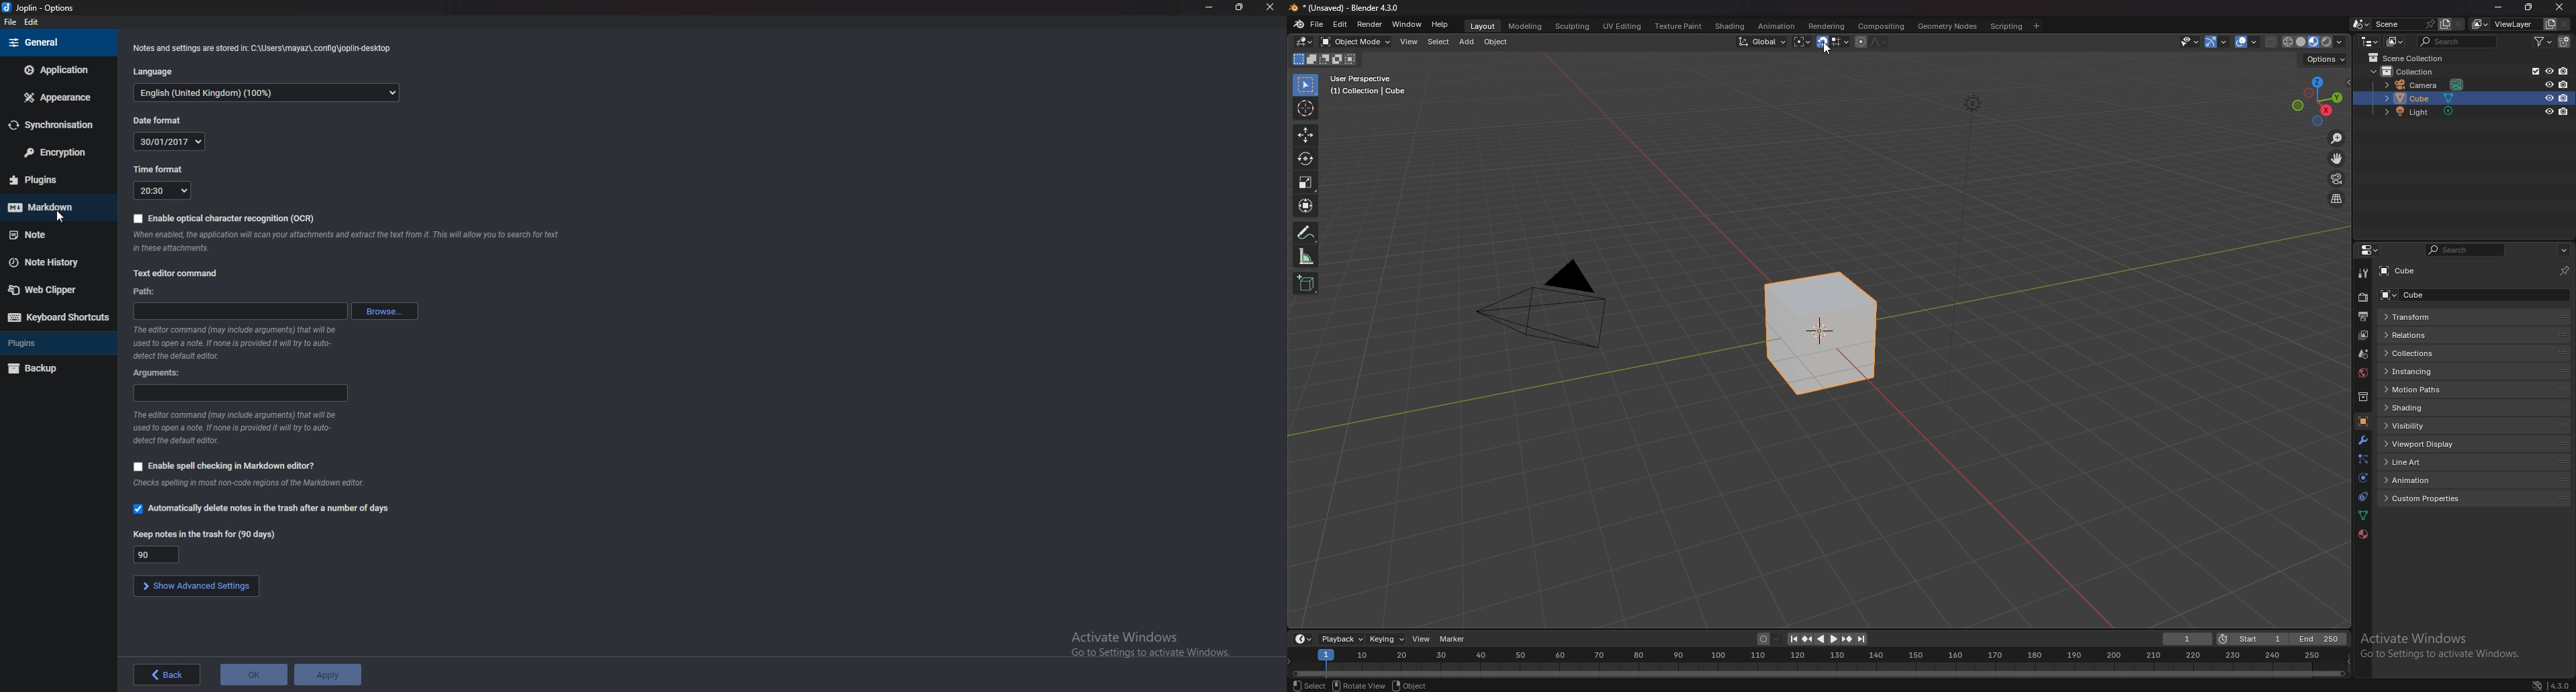  Describe the element at coordinates (155, 71) in the screenshot. I see `Language` at that location.